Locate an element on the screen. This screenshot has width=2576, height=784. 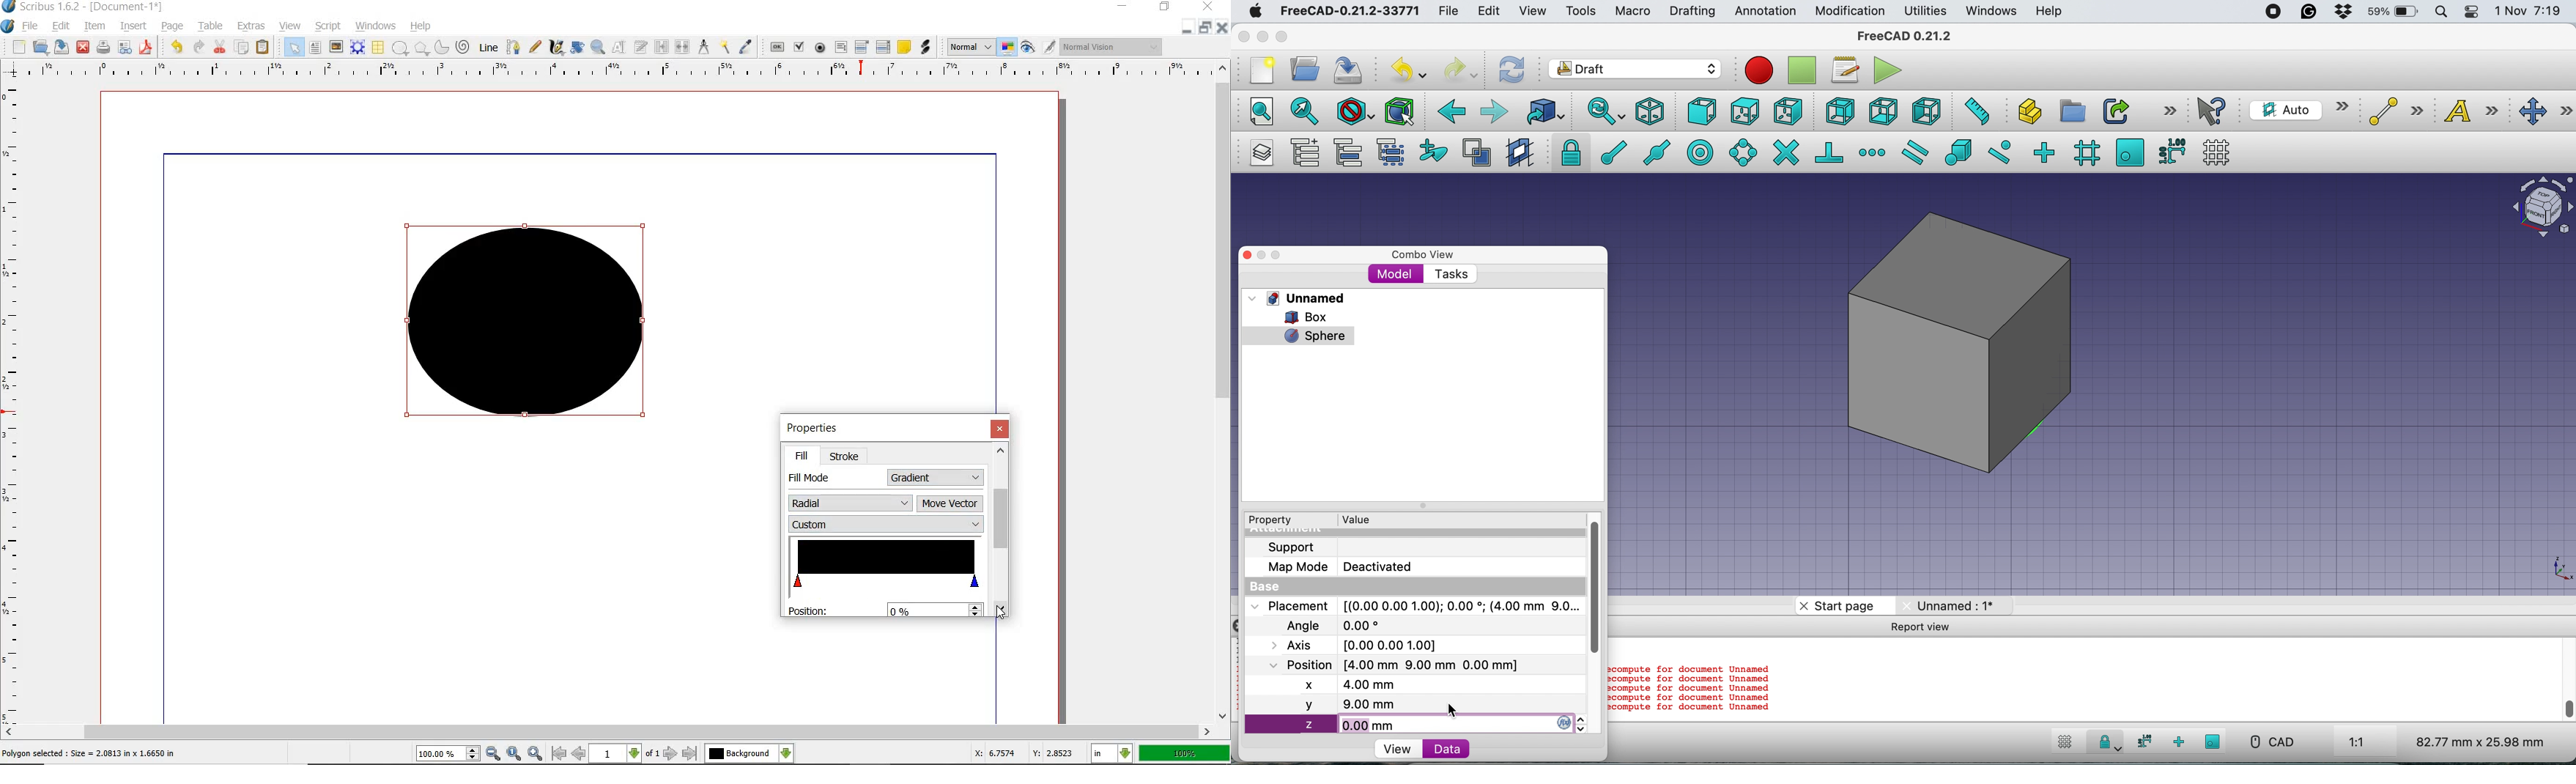
z axis changer is located at coordinates (1572, 721).